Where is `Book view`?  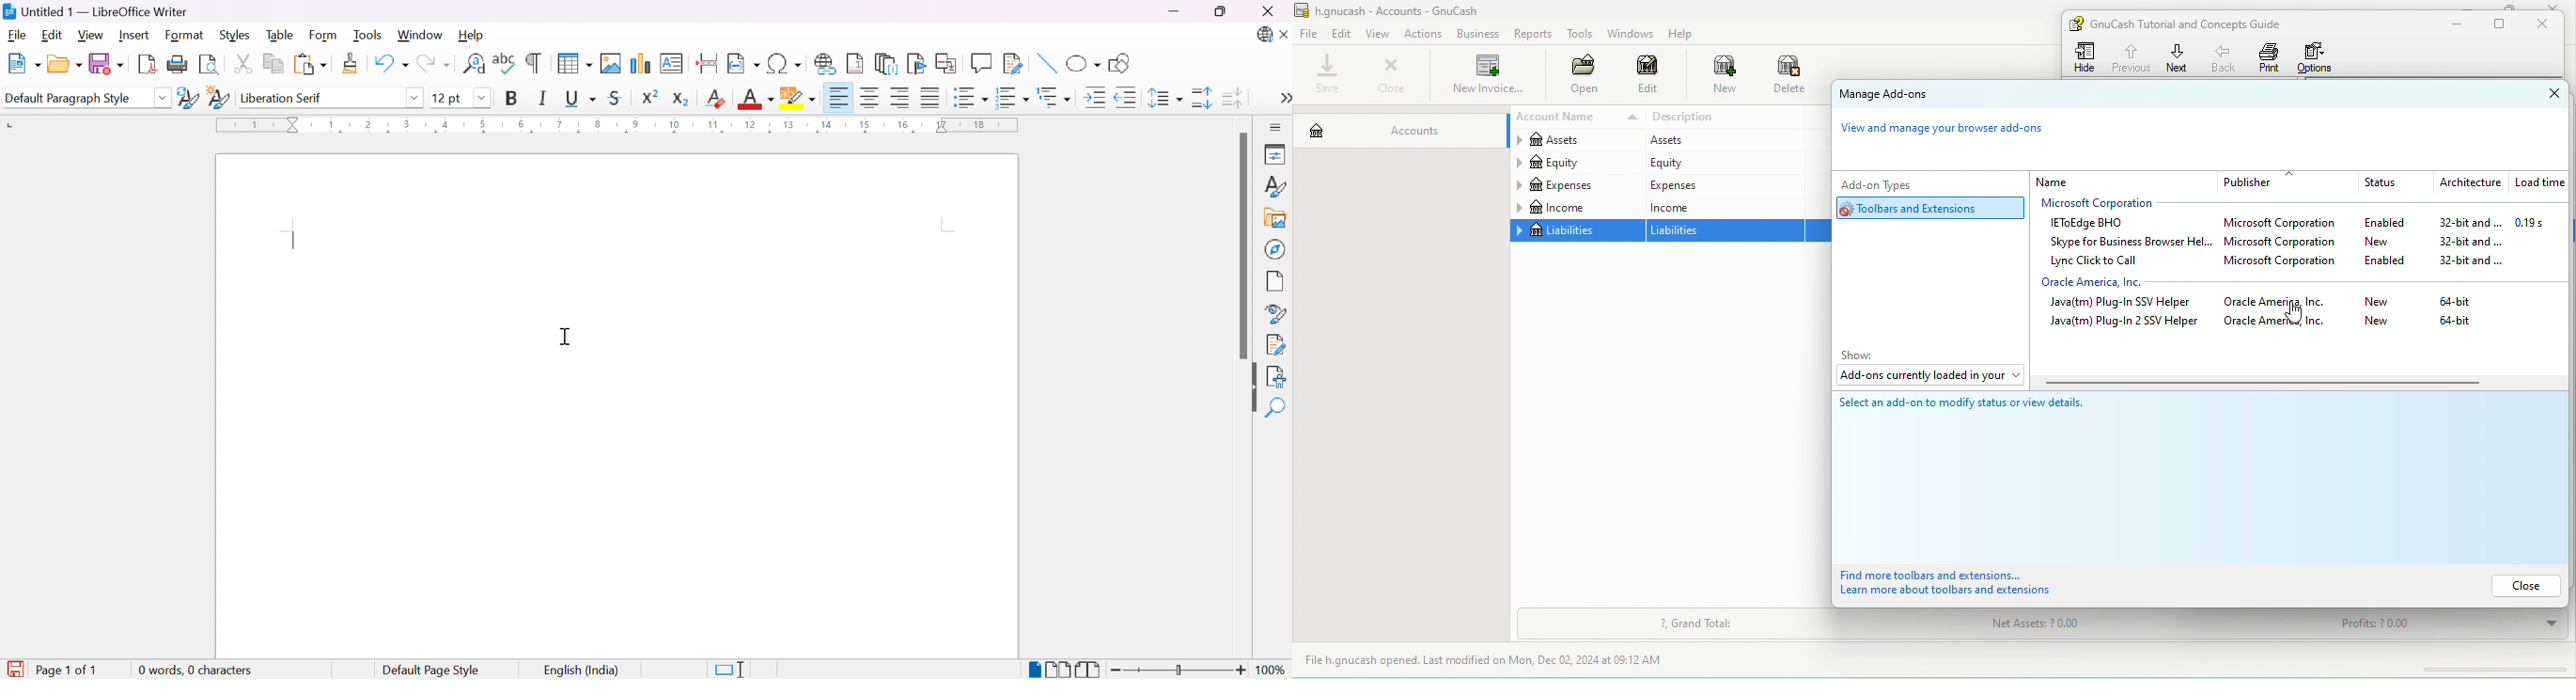
Book view is located at coordinates (1088, 670).